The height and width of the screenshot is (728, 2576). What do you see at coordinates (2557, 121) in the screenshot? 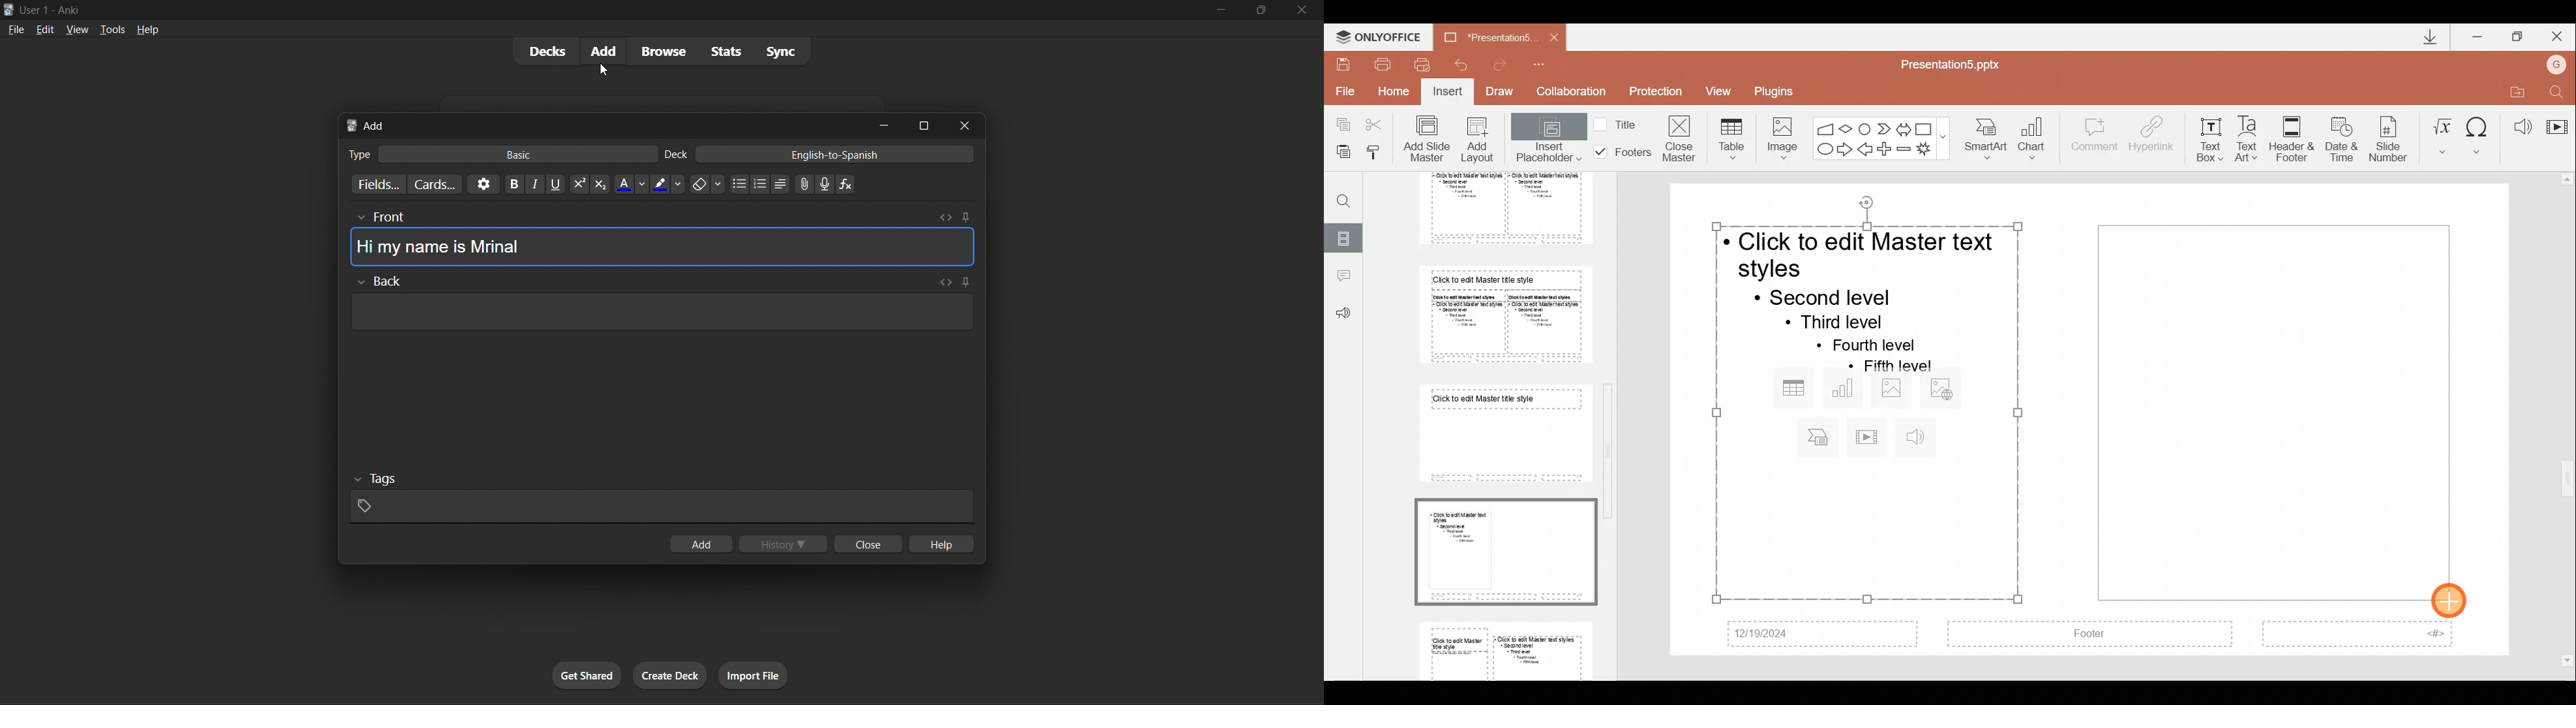
I see `Video` at bounding box center [2557, 121].